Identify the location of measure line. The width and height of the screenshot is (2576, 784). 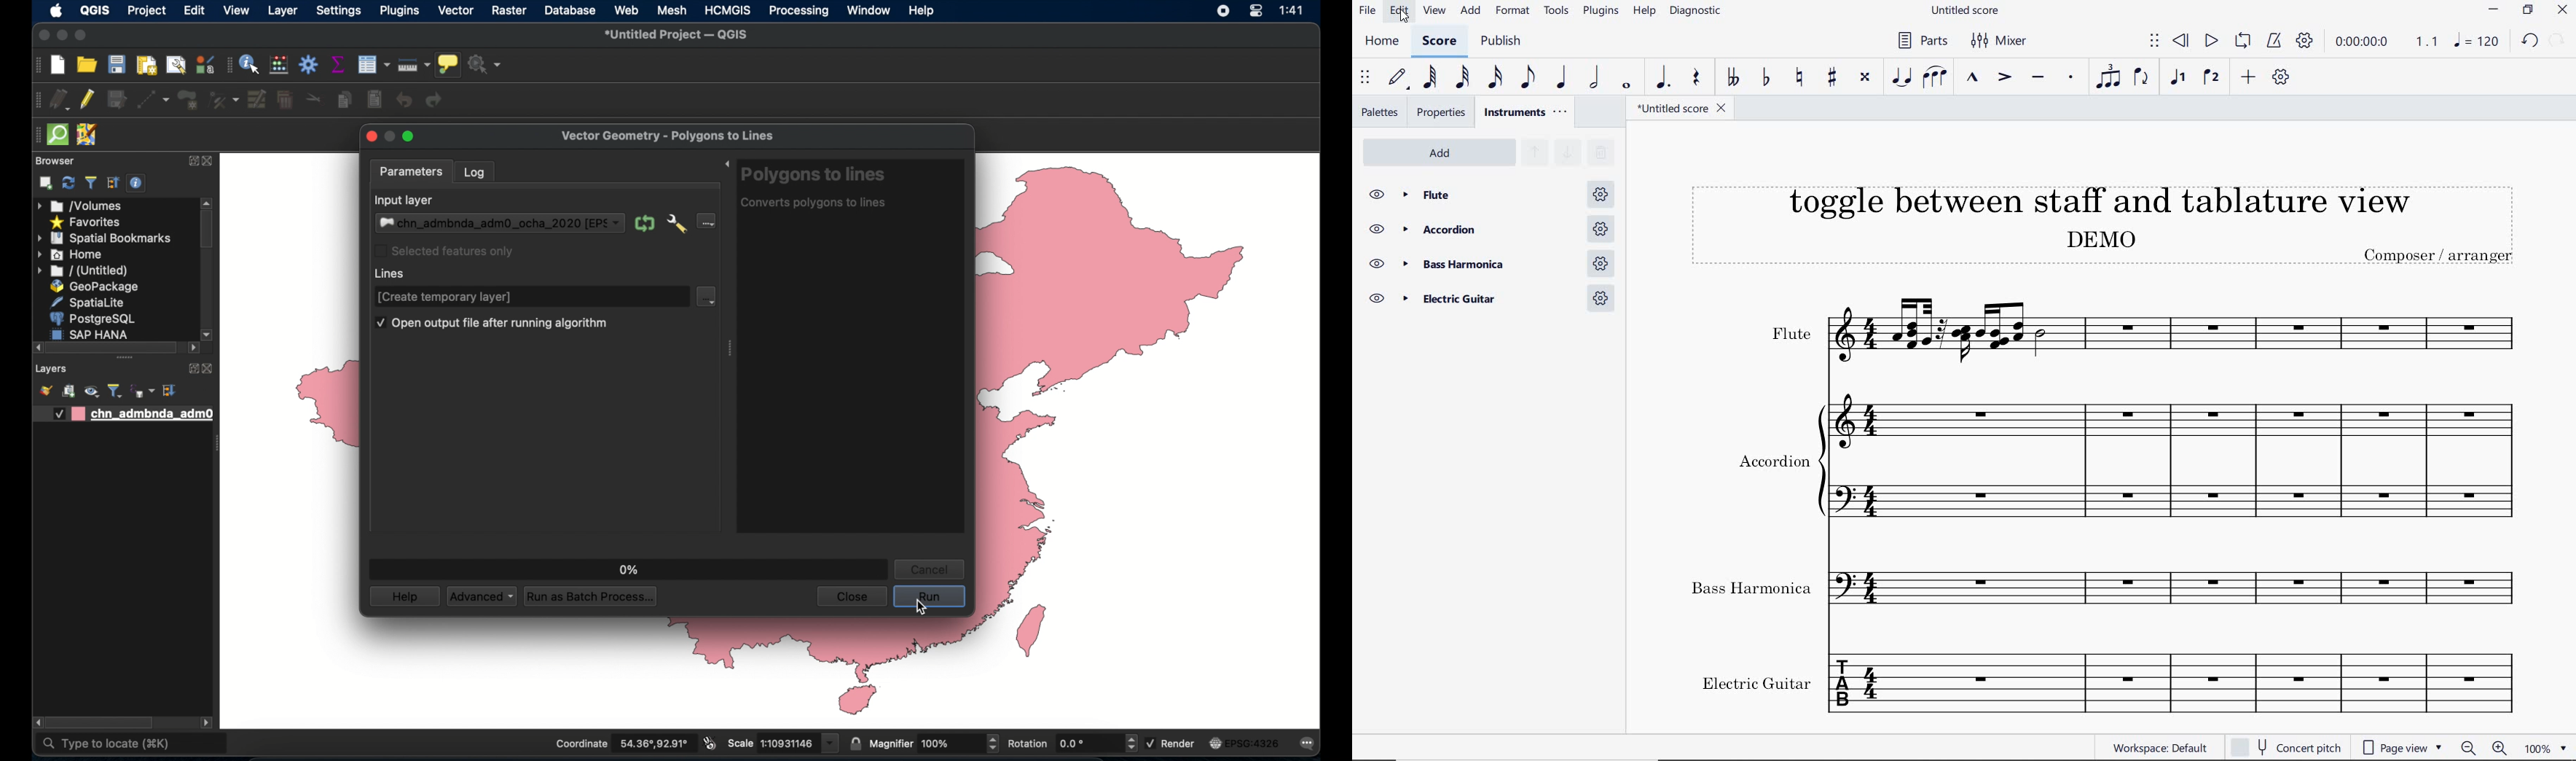
(414, 62).